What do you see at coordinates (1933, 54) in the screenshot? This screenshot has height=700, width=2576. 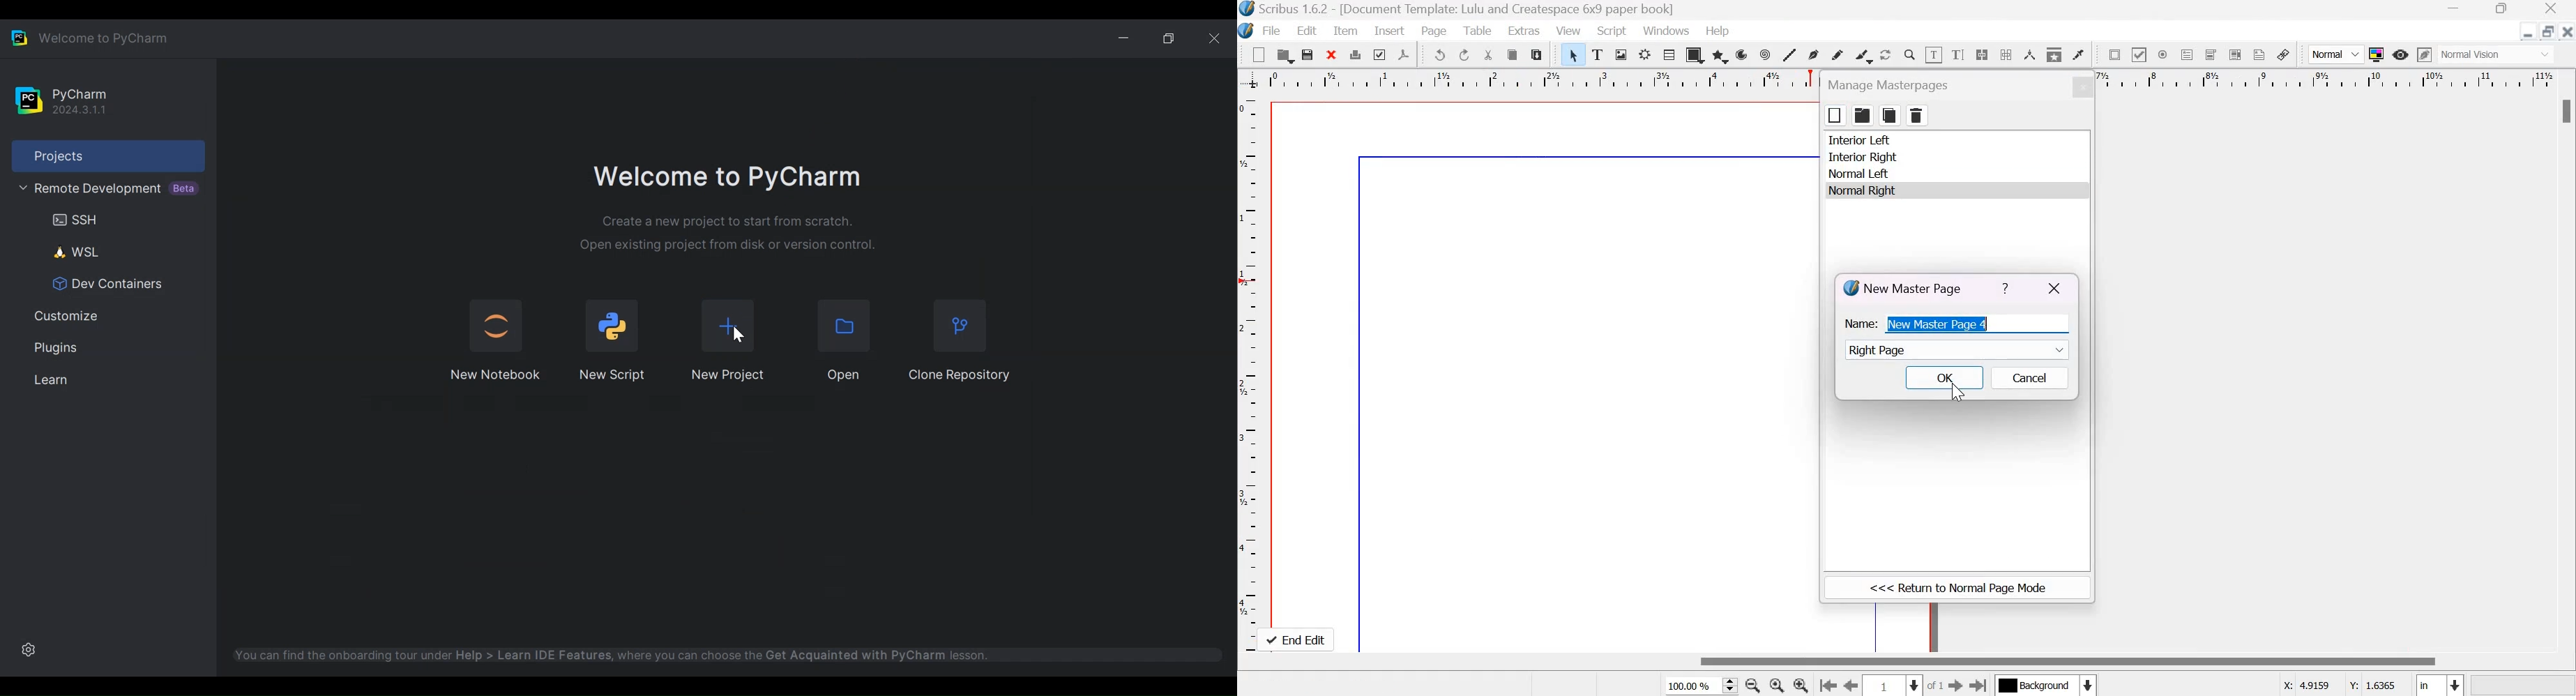 I see `Edit contents of frame` at bounding box center [1933, 54].